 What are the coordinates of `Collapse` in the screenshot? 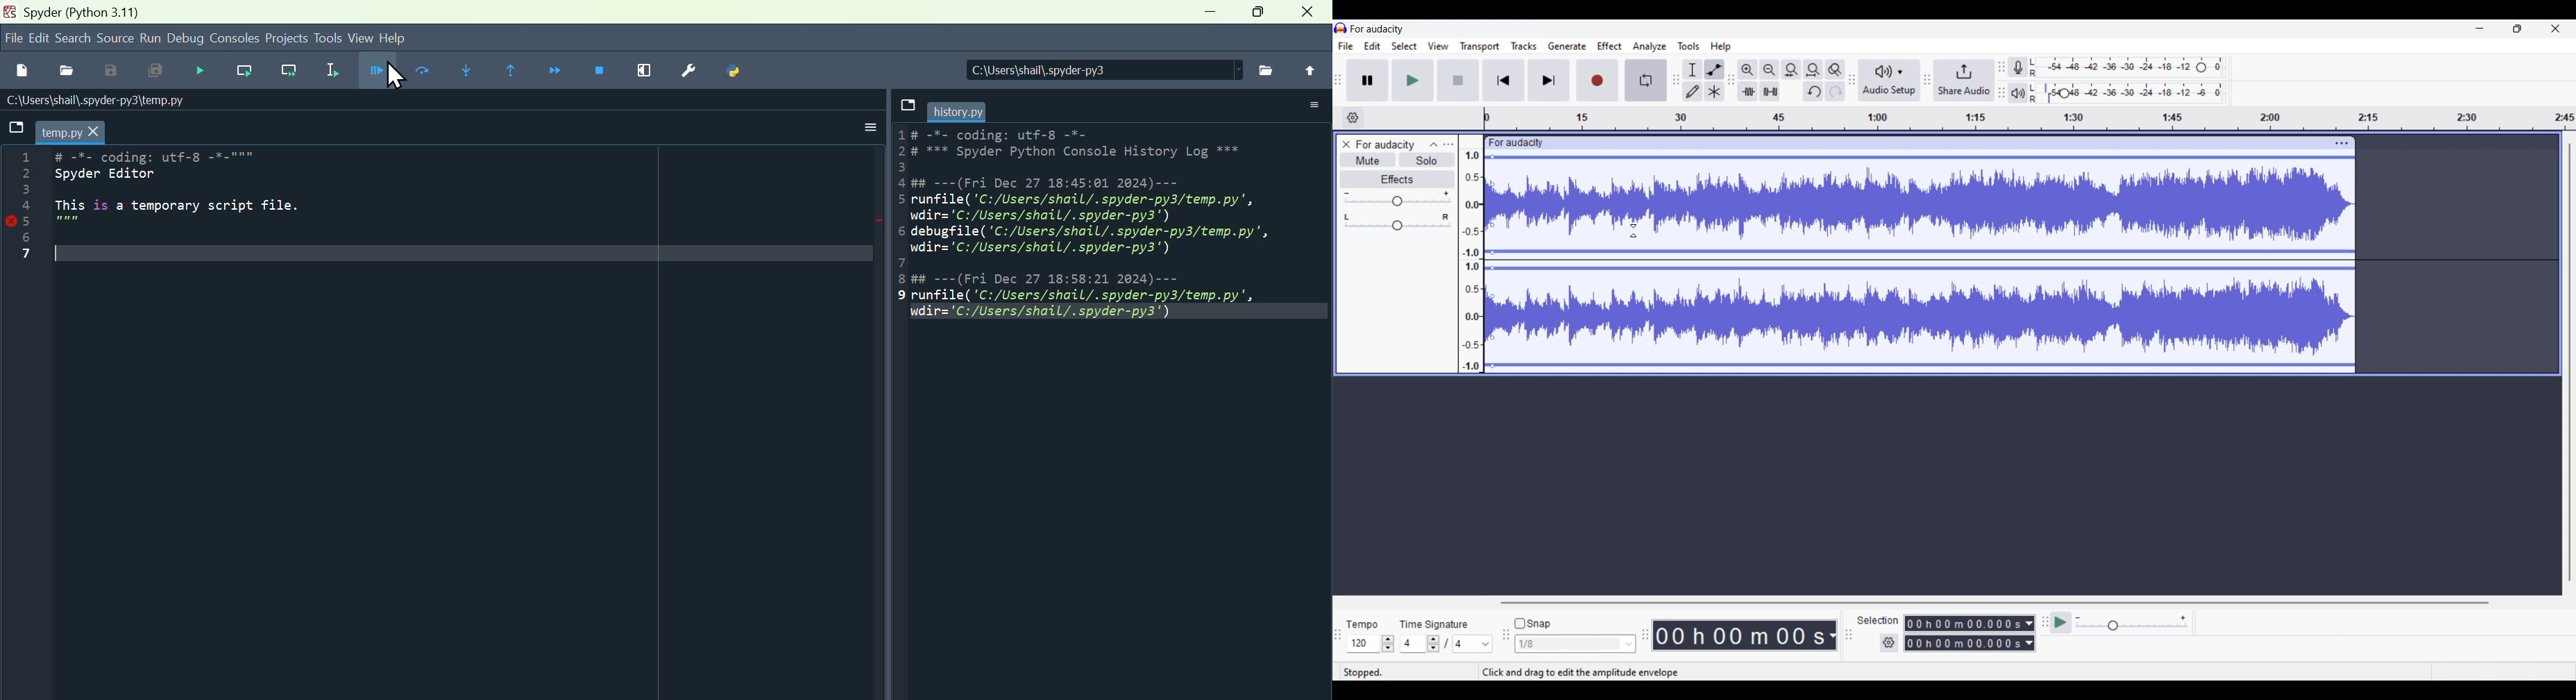 It's located at (1434, 145).